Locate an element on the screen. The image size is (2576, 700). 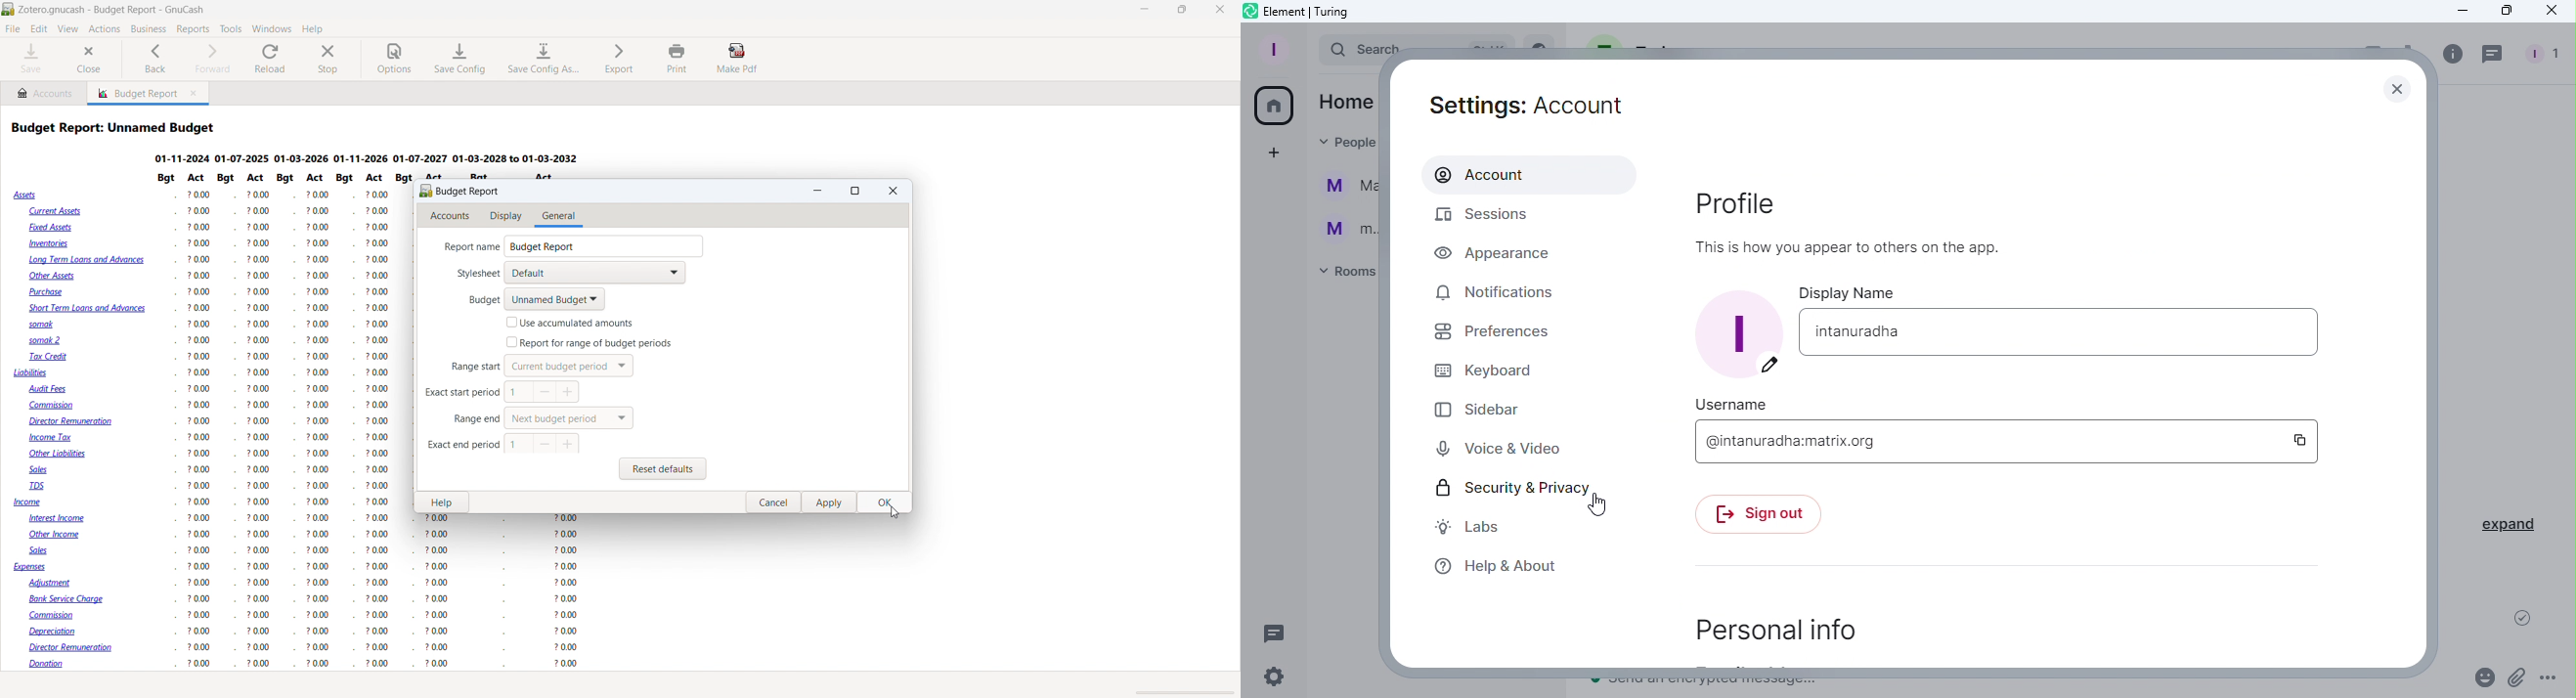
decrease is located at coordinates (546, 392).